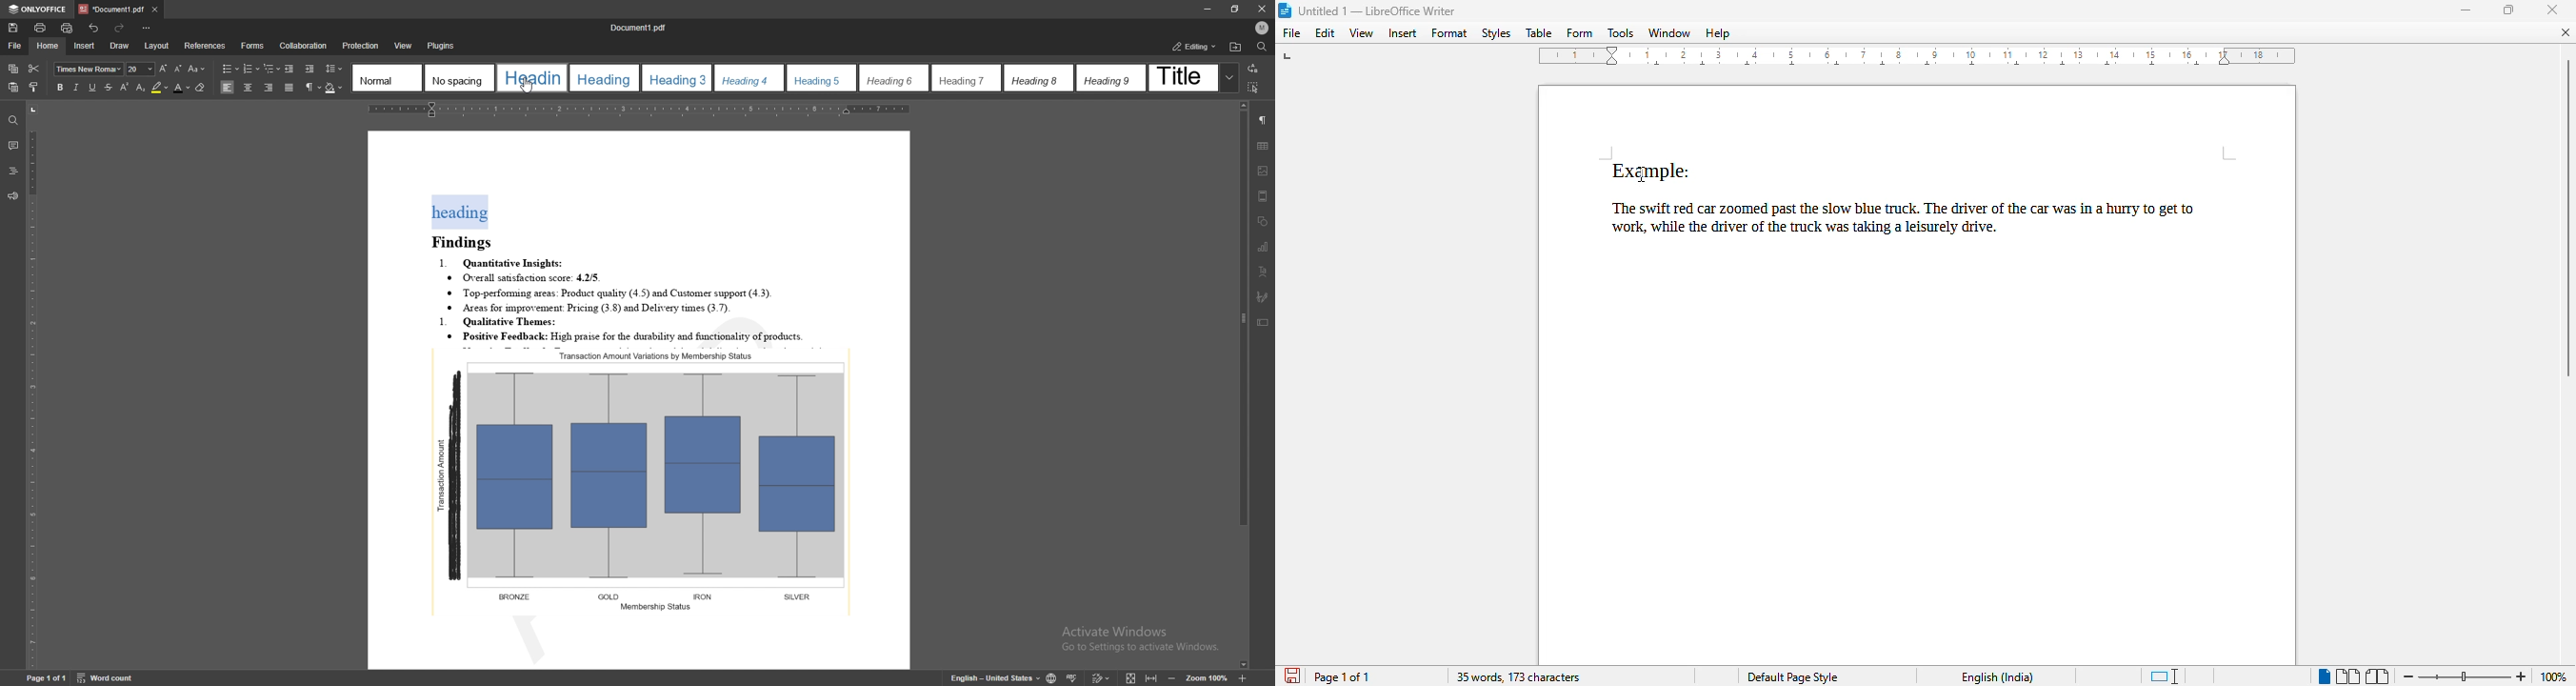  What do you see at coordinates (1245, 678) in the screenshot?
I see `zoom in` at bounding box center [1245, 678].